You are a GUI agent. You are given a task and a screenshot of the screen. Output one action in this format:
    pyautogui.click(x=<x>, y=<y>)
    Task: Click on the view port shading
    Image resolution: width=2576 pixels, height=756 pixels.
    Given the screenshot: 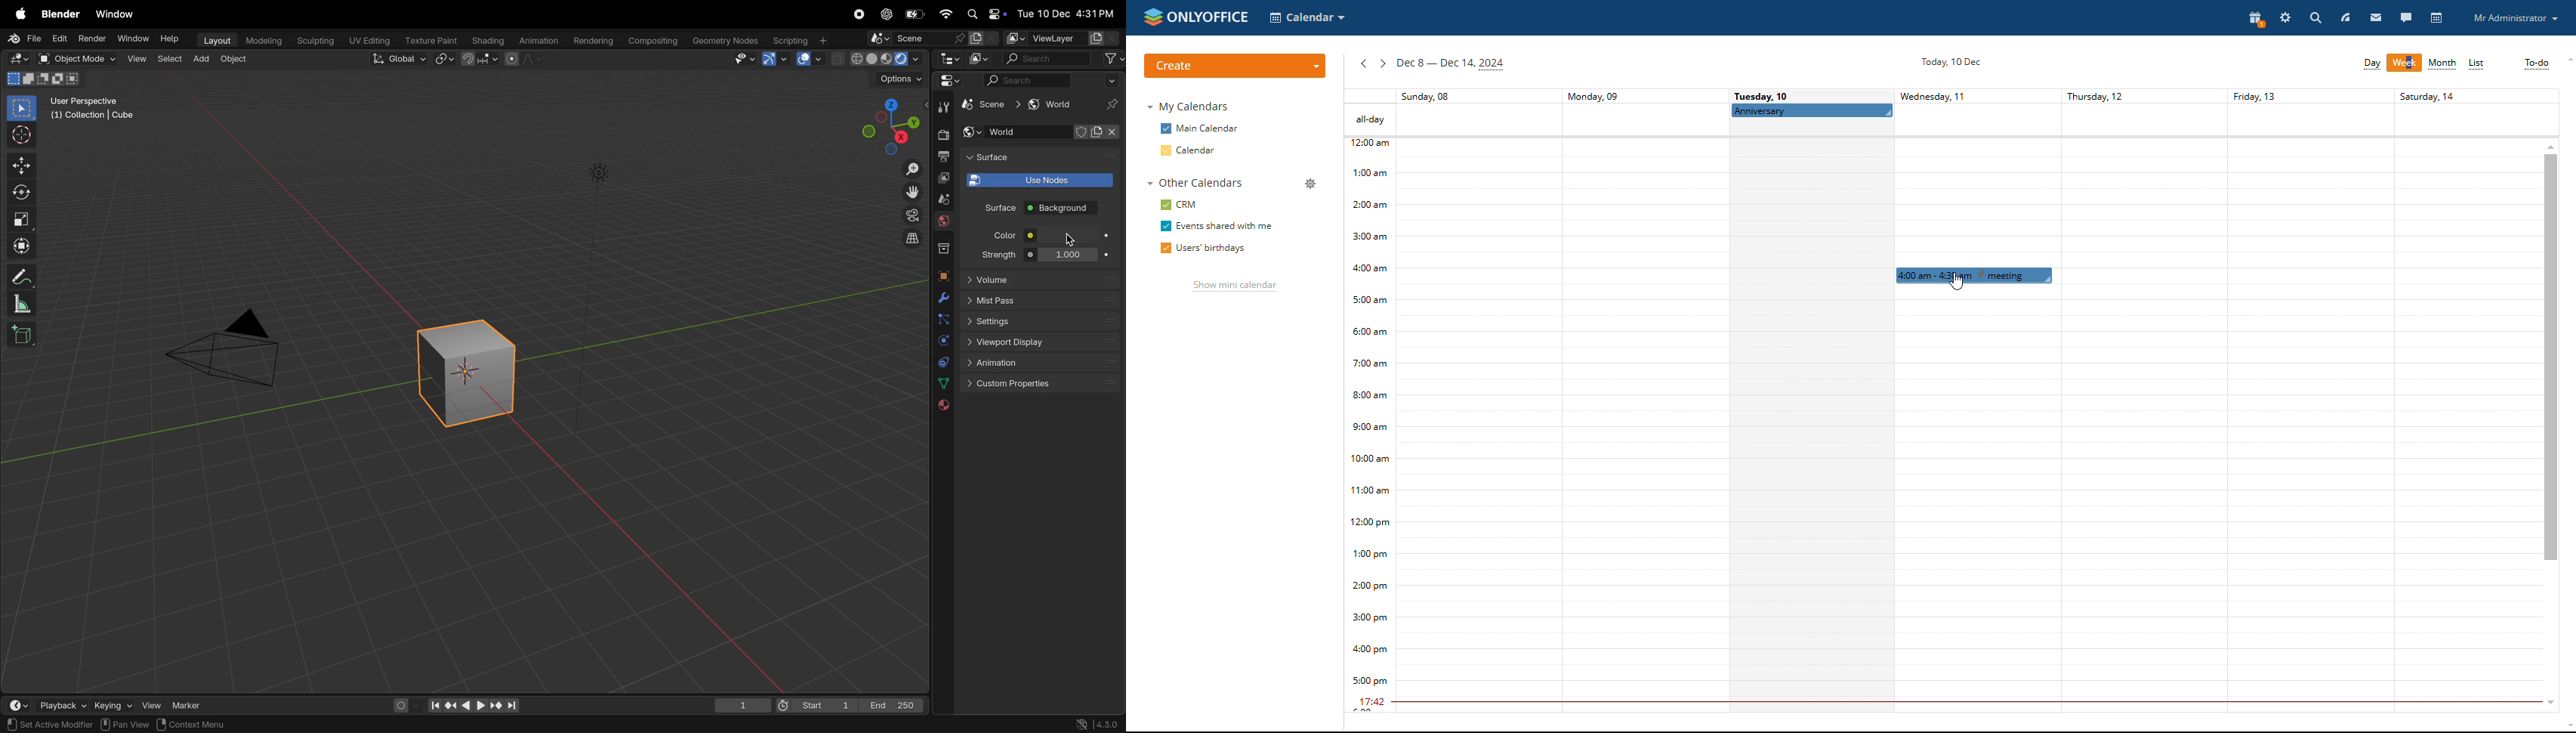 What is the action you would take?
    pyautogui.click(x=877, y=59)
    